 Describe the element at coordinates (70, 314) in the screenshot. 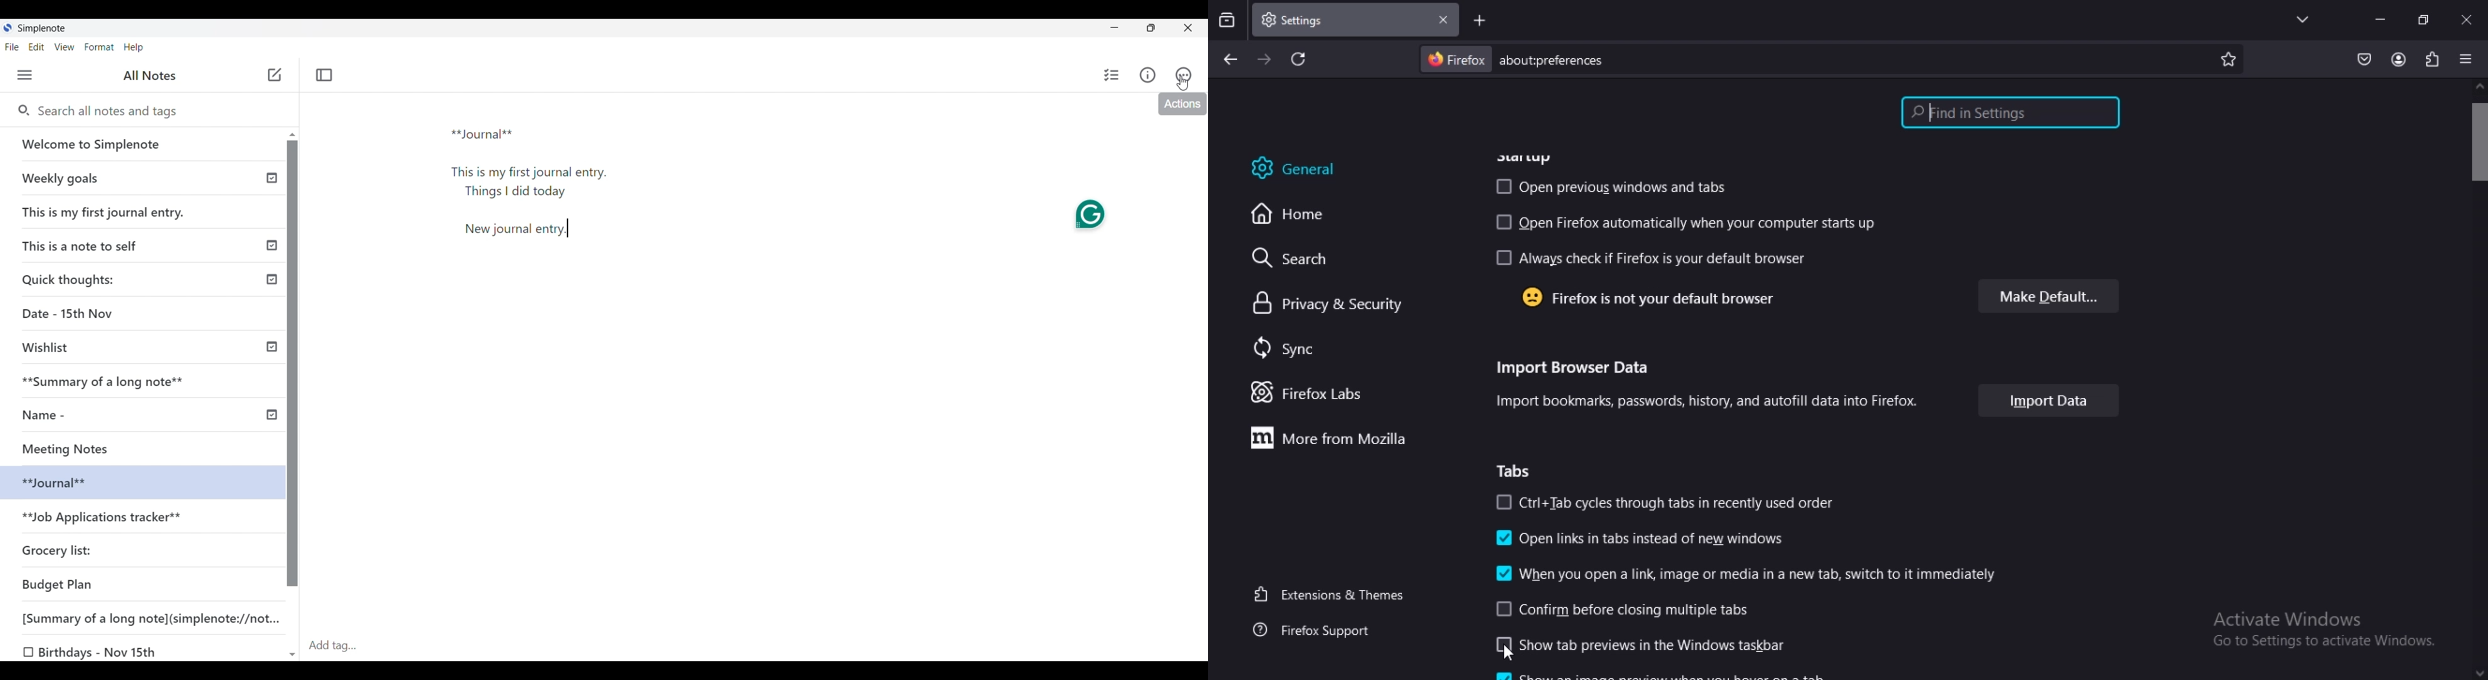

I see `Date - 15th Nov` at that location.